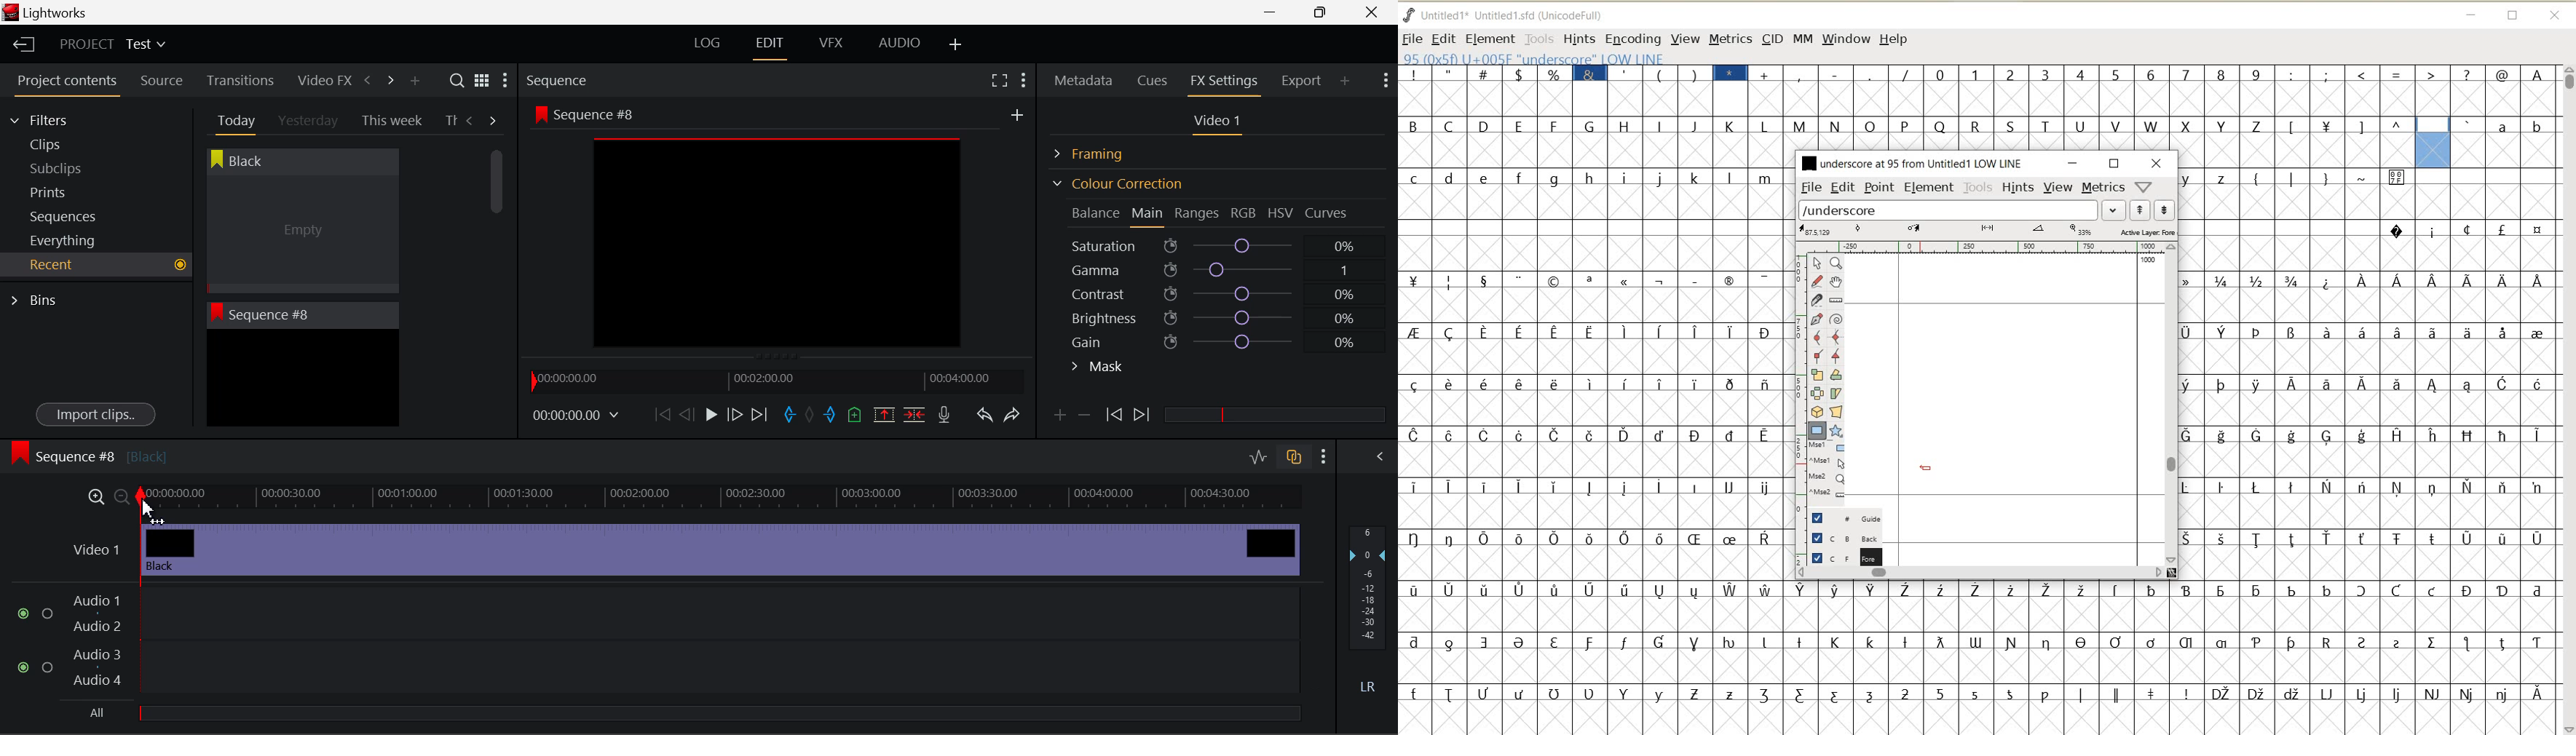 This screenshot has width=2576, height=756. I want to click on WINDOW, so click(1847, 40).